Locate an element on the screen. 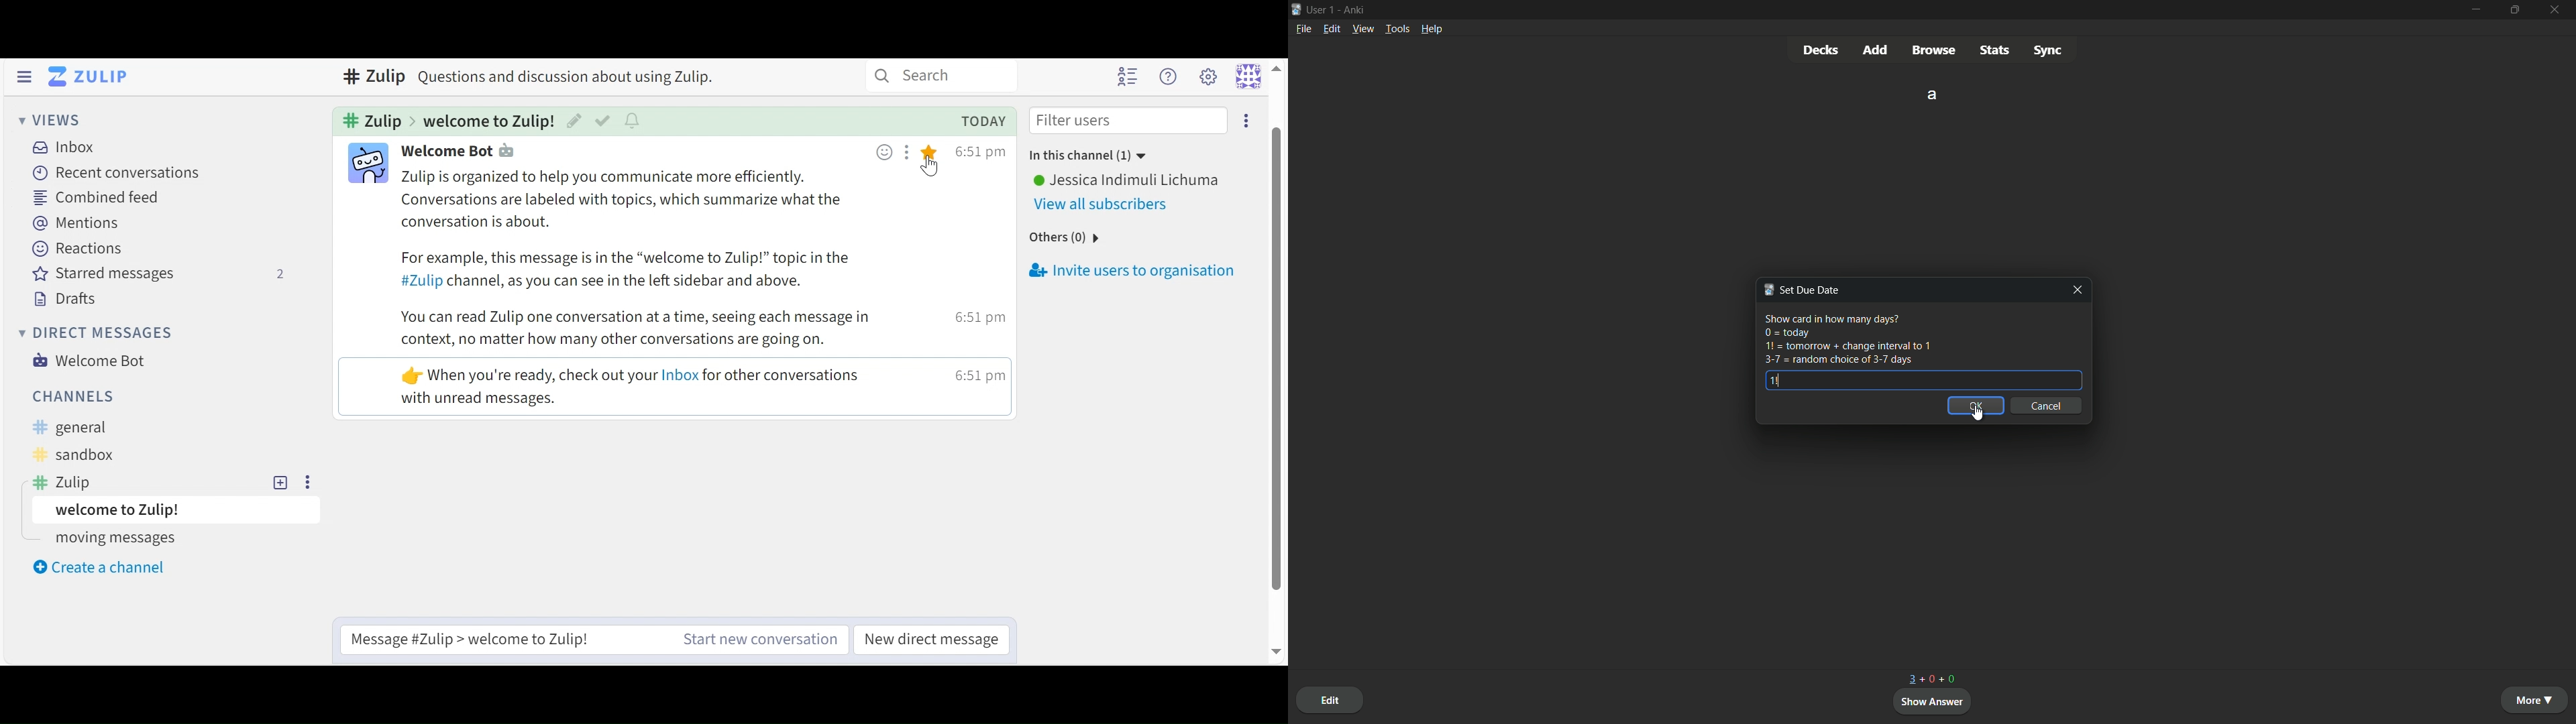 The height and width of the screenshot is (728, 2576). 0 is located at coordinates (1929, 680).